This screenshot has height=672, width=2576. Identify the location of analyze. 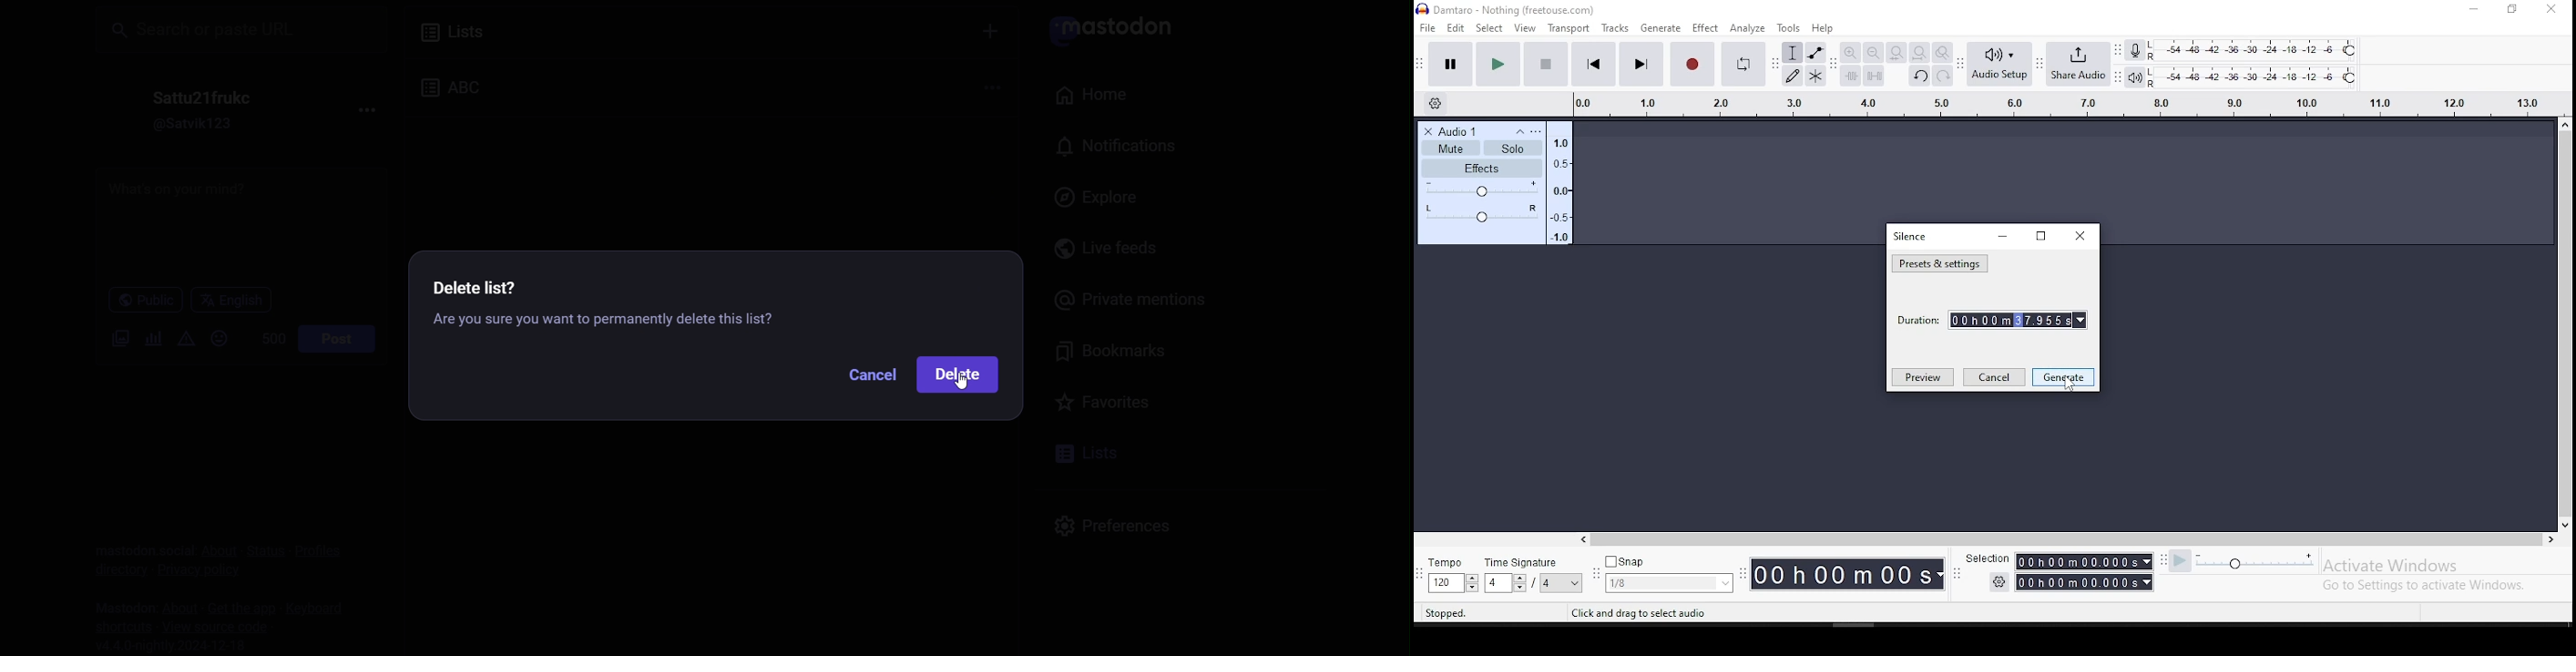
(1749, 28).